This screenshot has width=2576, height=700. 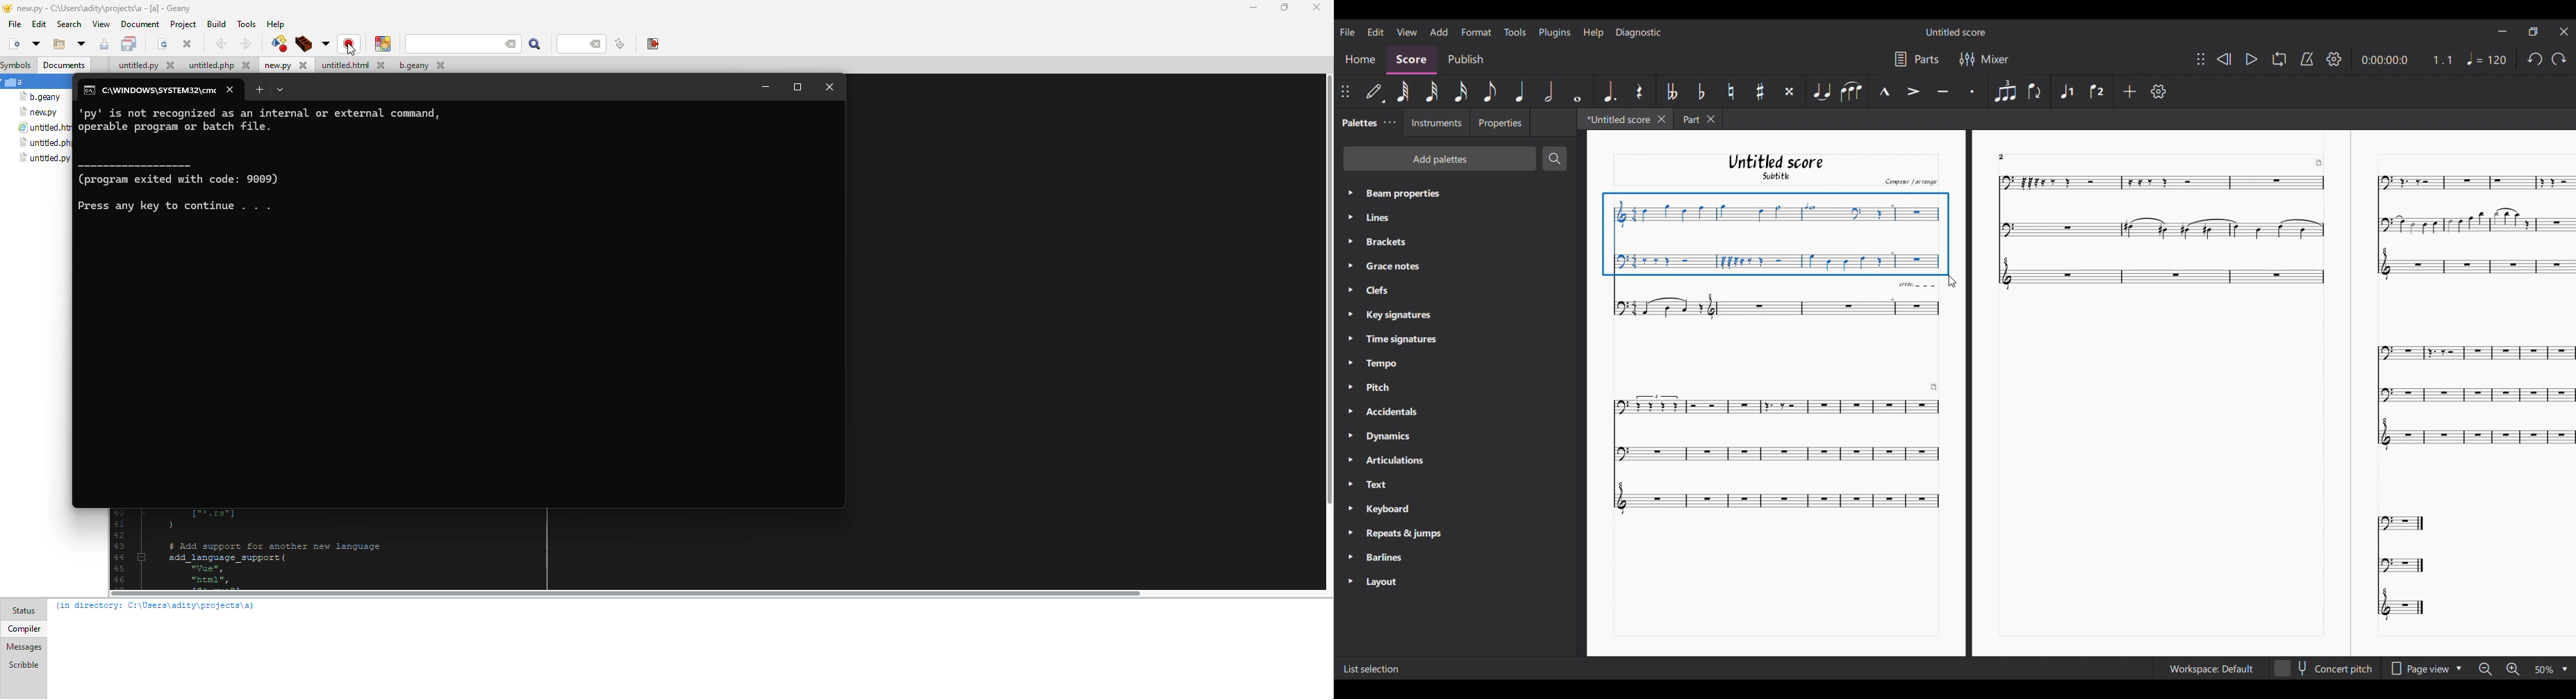 What do you see at coordinates (1515, 32) in the screenshot?
I see `Tools` at bounding box center [1515, 32].